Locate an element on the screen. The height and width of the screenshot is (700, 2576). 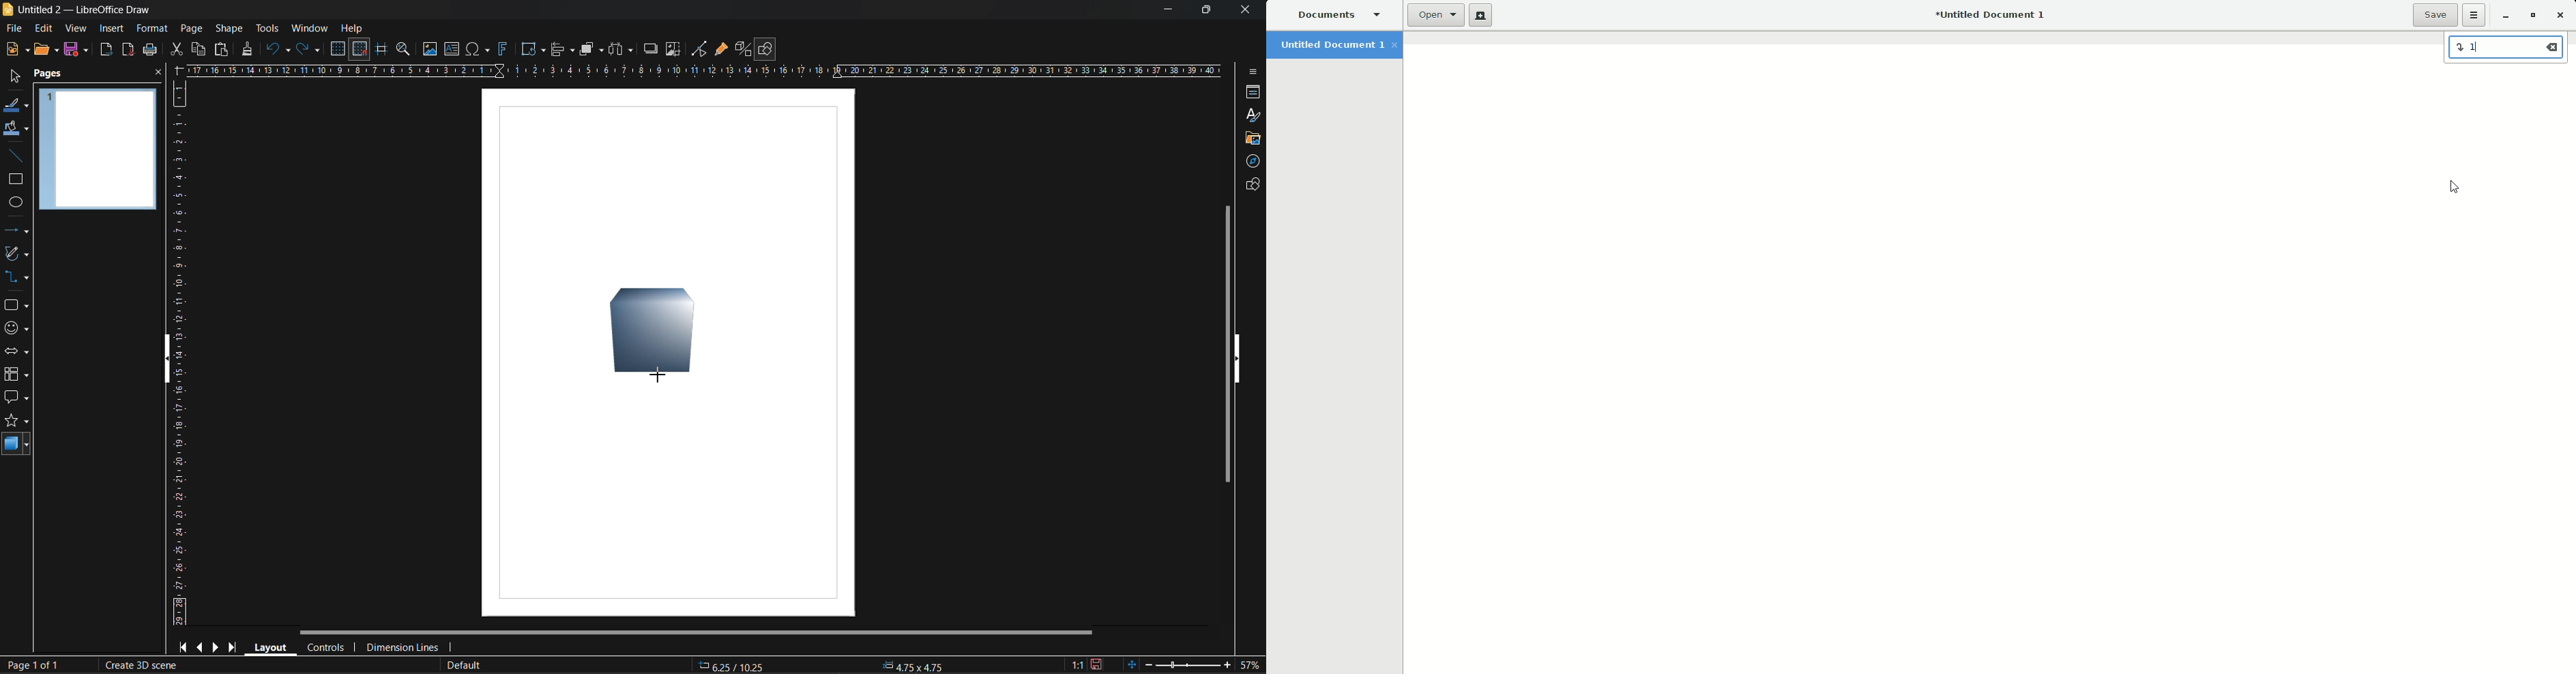
slide master name is located at coordinates (465, 665).